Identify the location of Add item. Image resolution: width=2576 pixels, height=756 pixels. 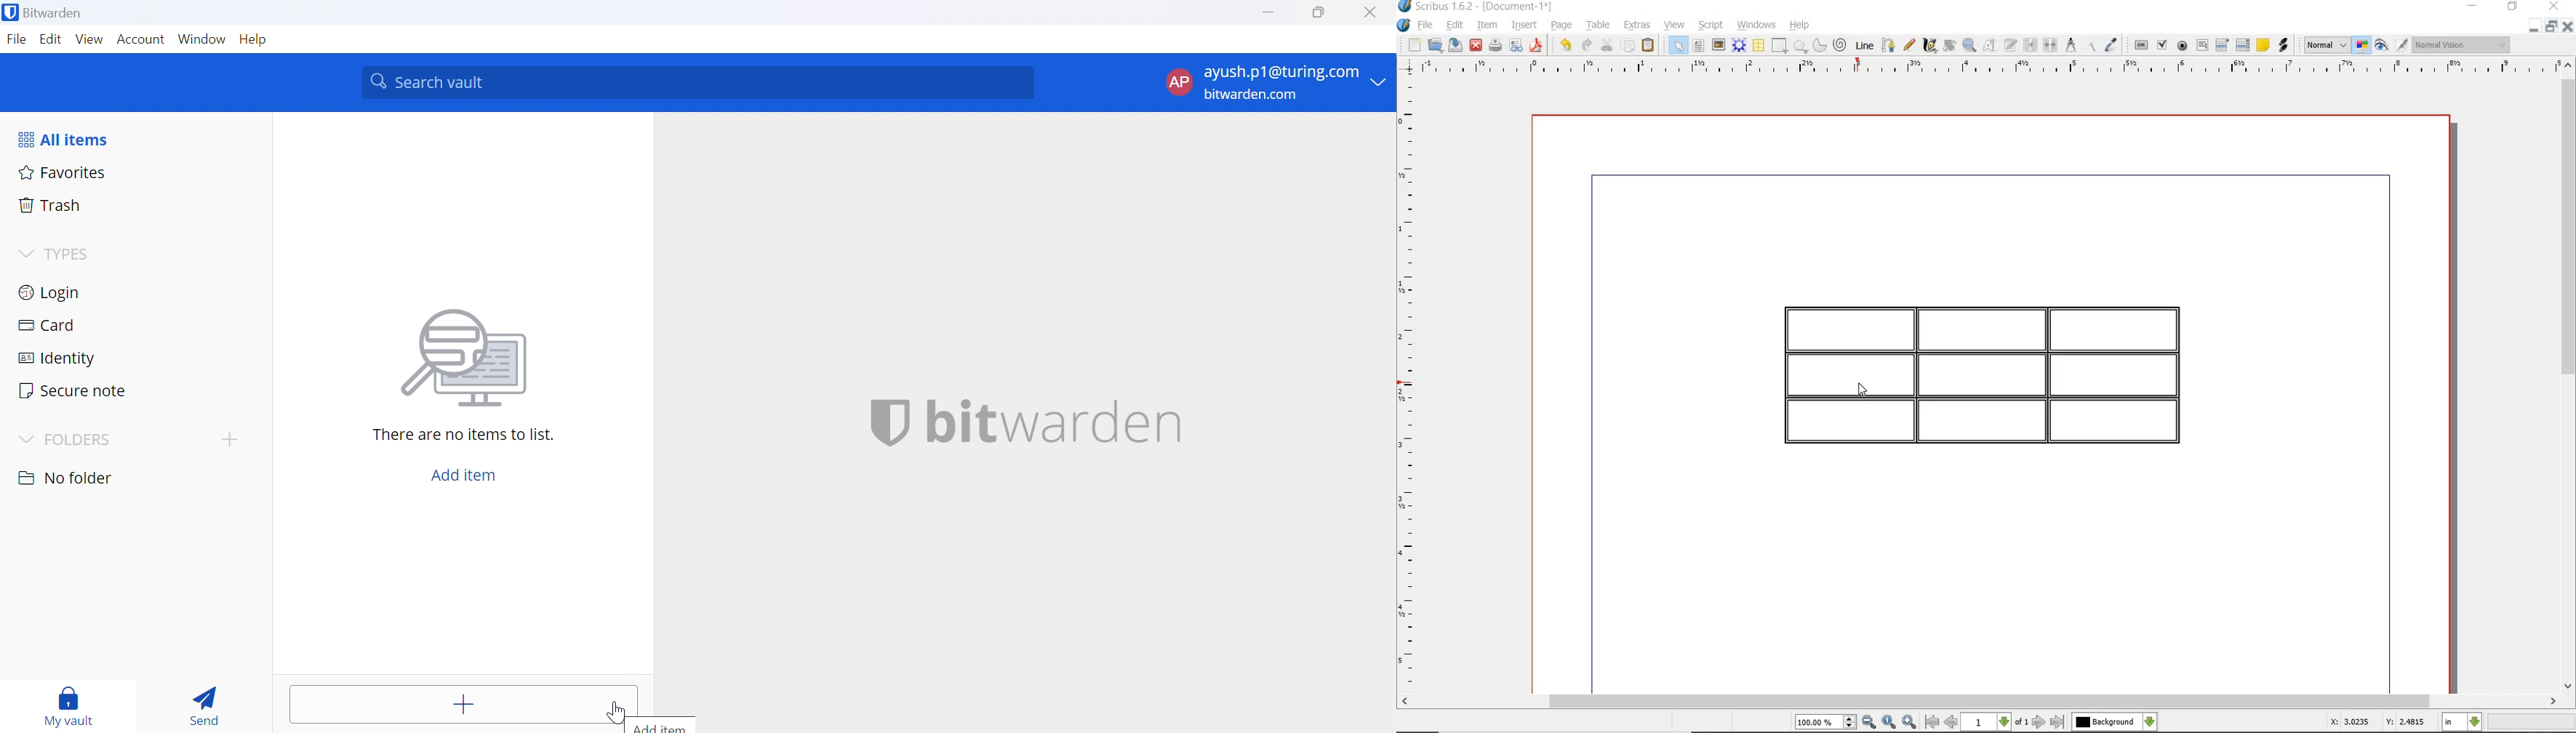
(666, 725).